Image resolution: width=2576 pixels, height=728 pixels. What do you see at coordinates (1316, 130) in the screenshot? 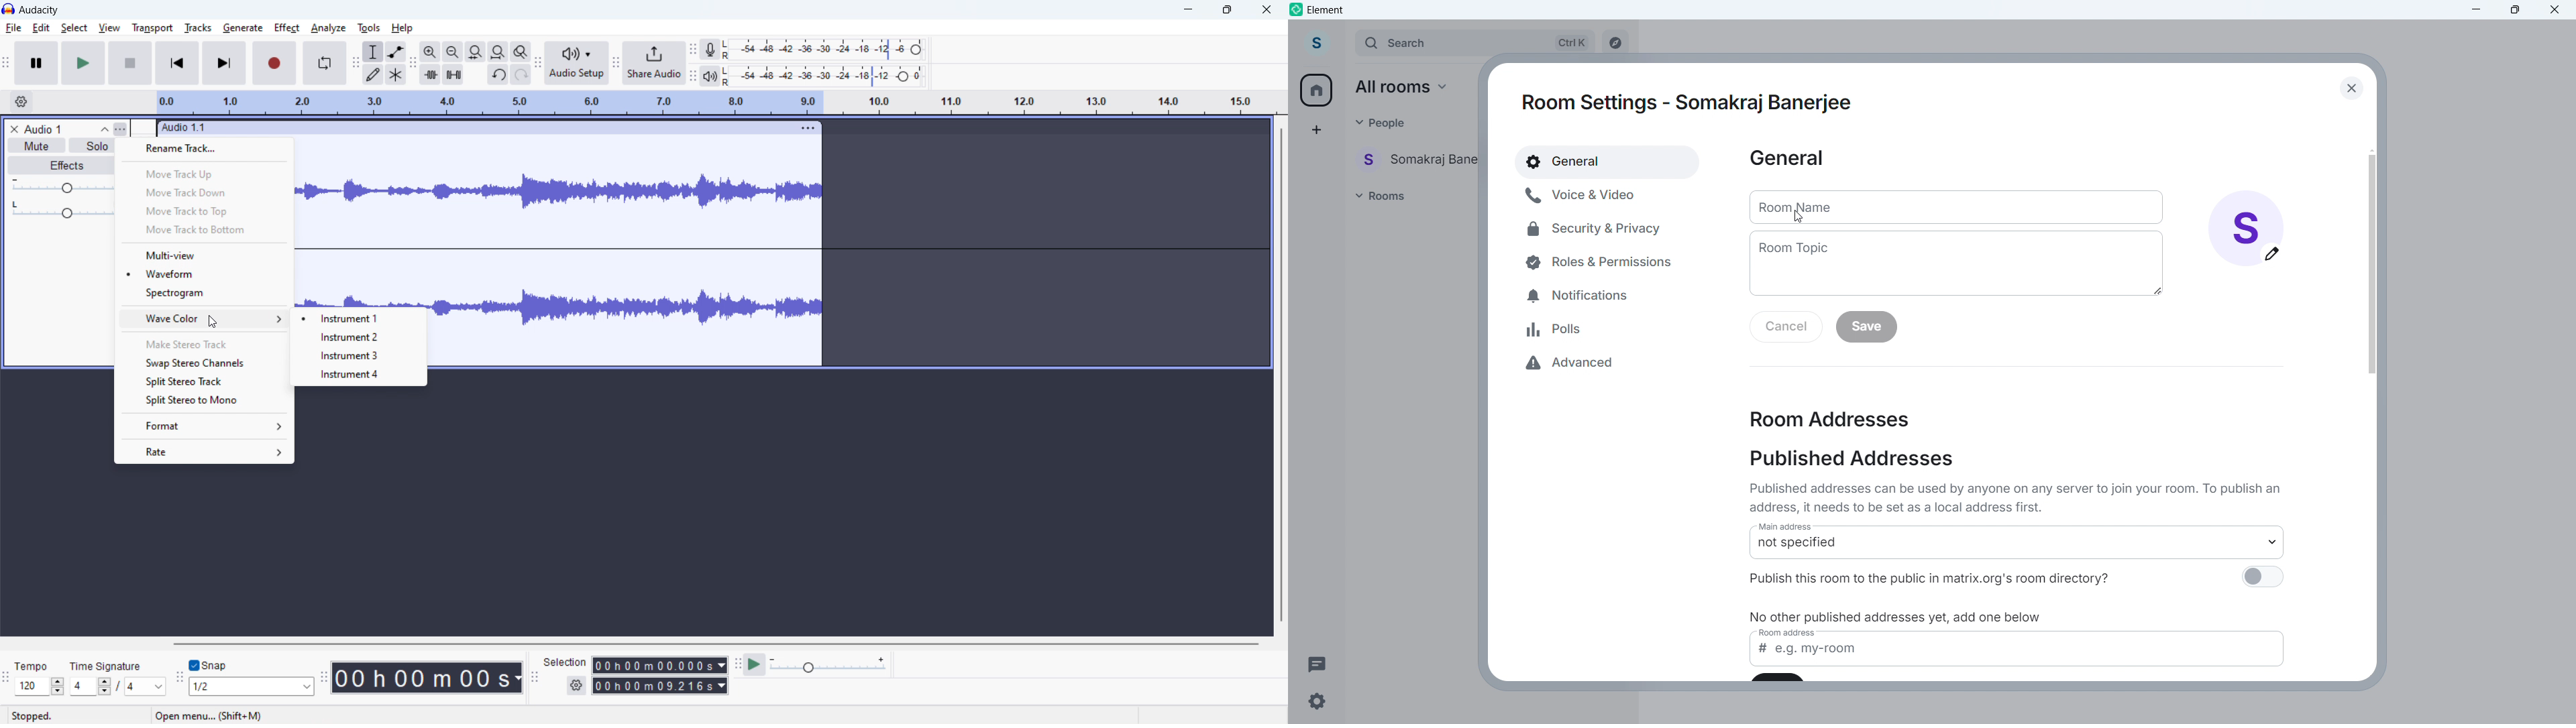
I see `Create a space ` at bounding box center [1316, 130].